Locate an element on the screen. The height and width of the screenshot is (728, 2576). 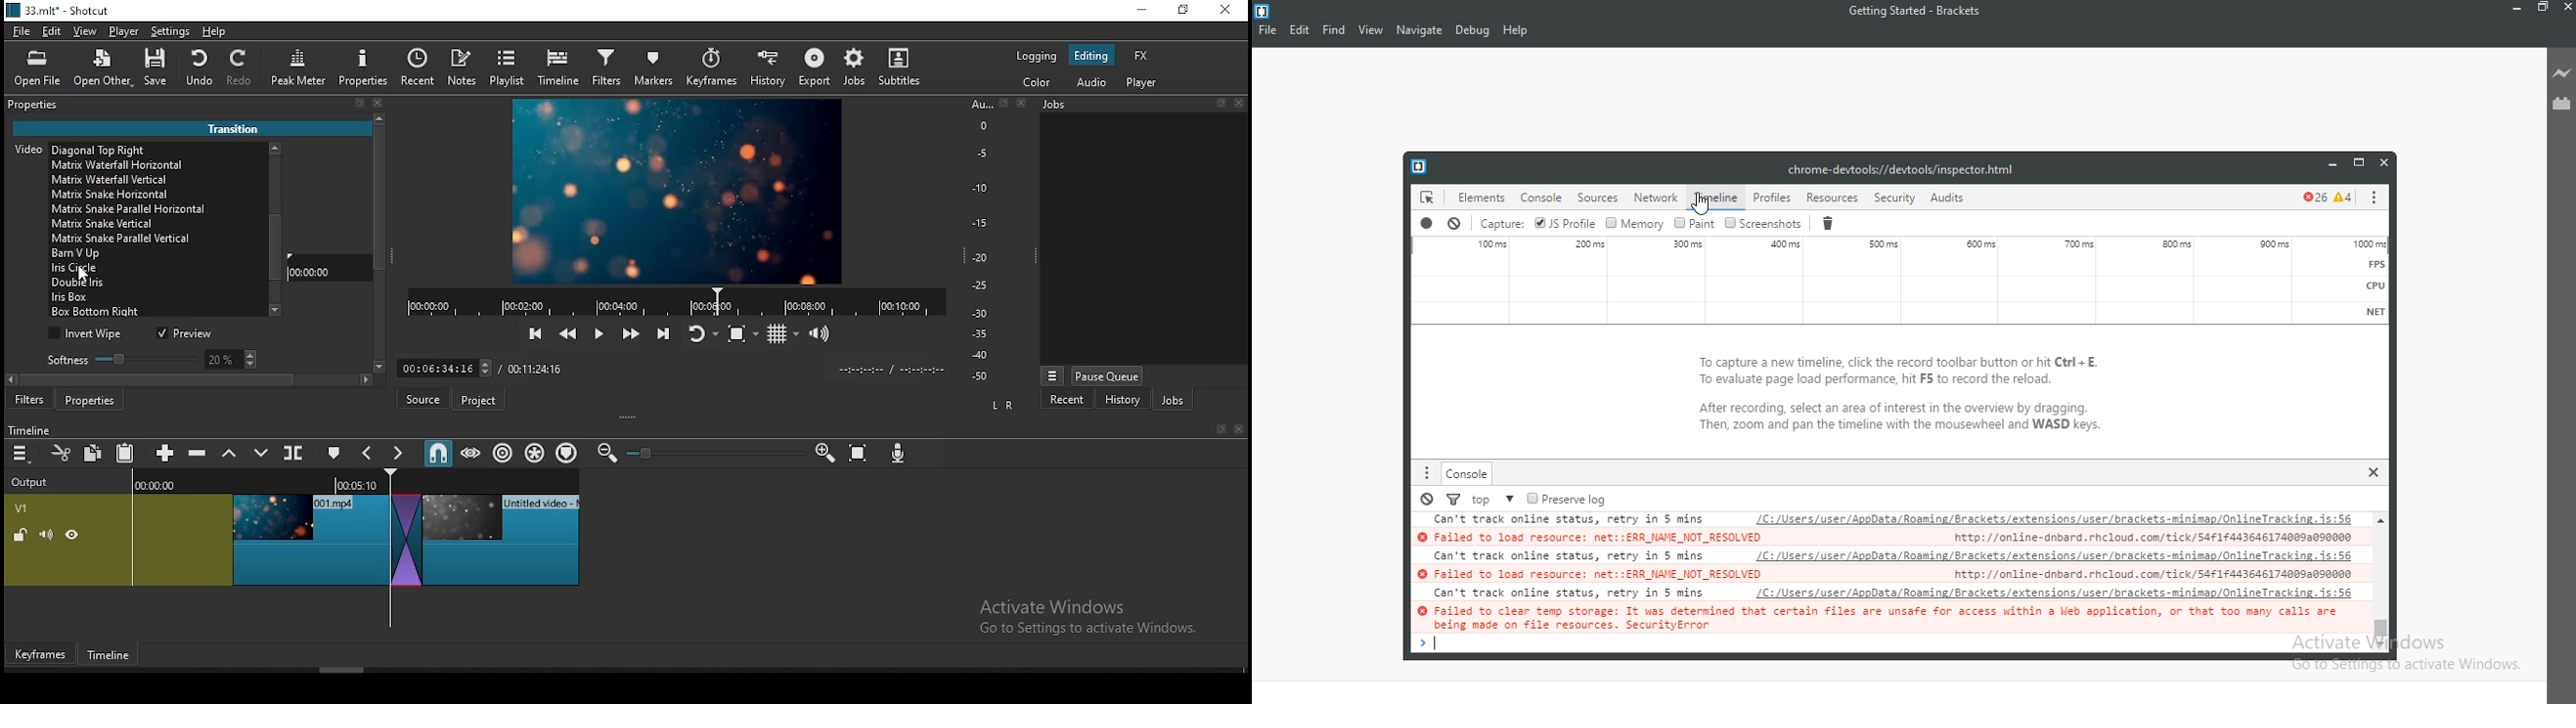
profiles is located at coordinates (1772, 197).